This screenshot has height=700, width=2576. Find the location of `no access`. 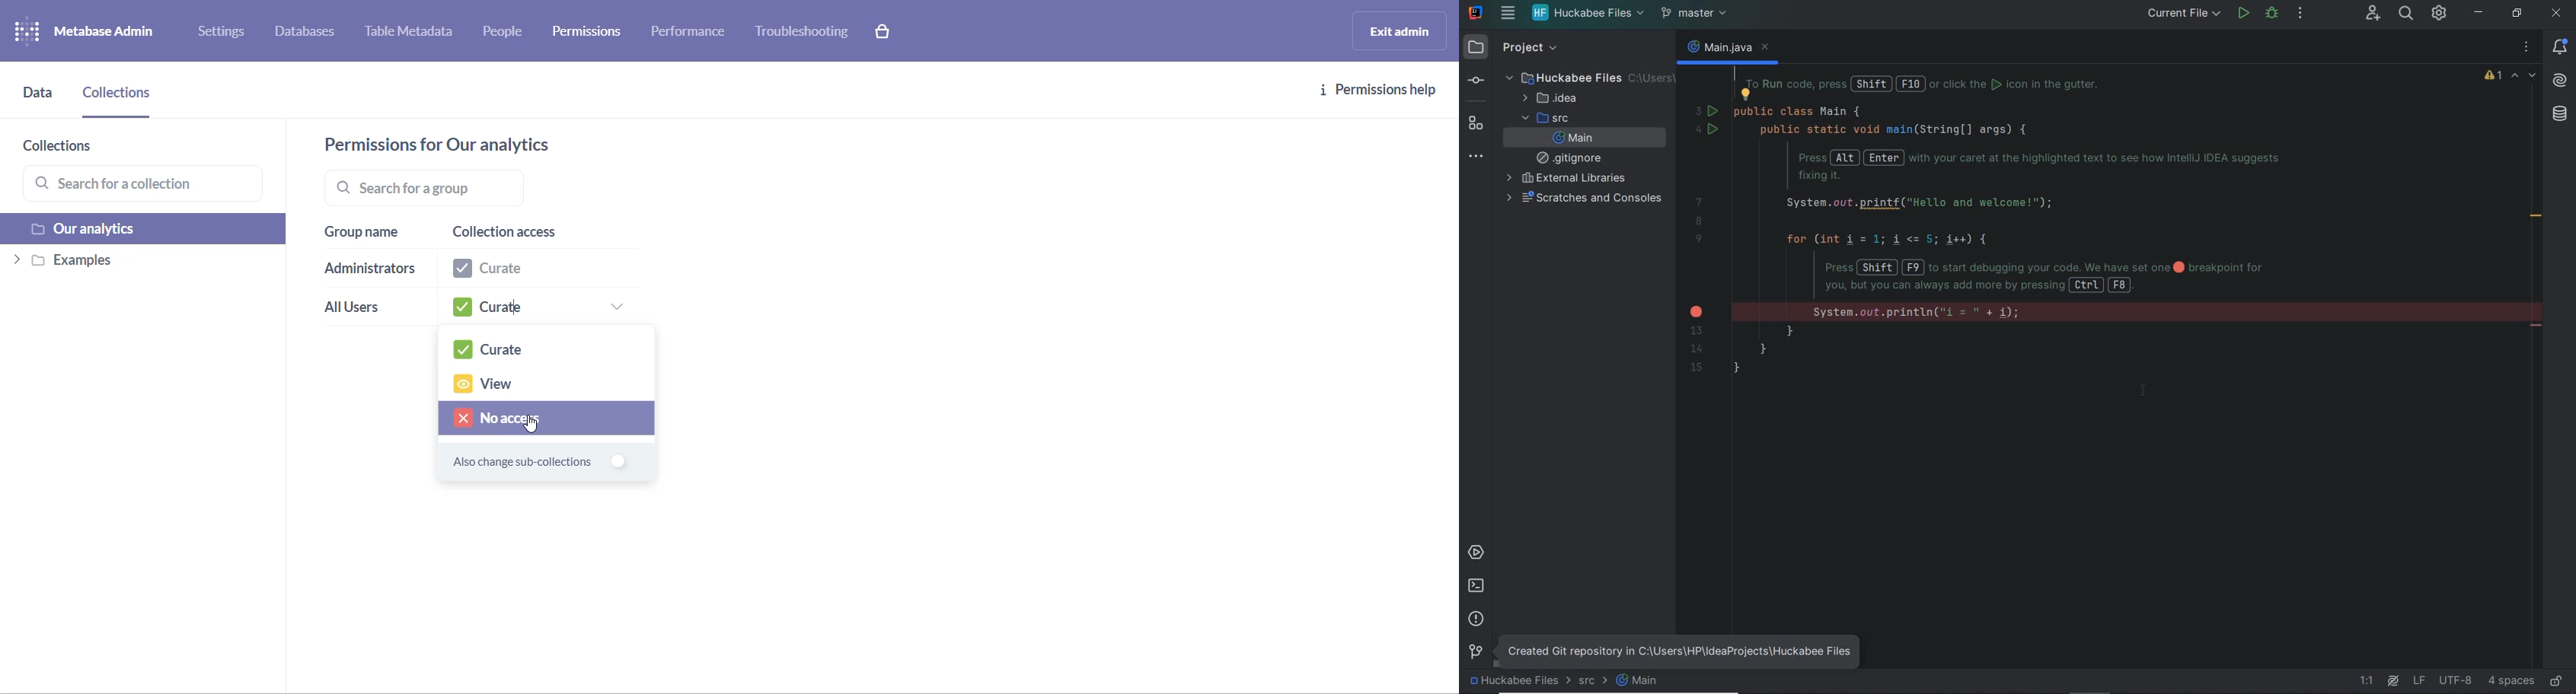

no access is located at coordinates (547, 419).